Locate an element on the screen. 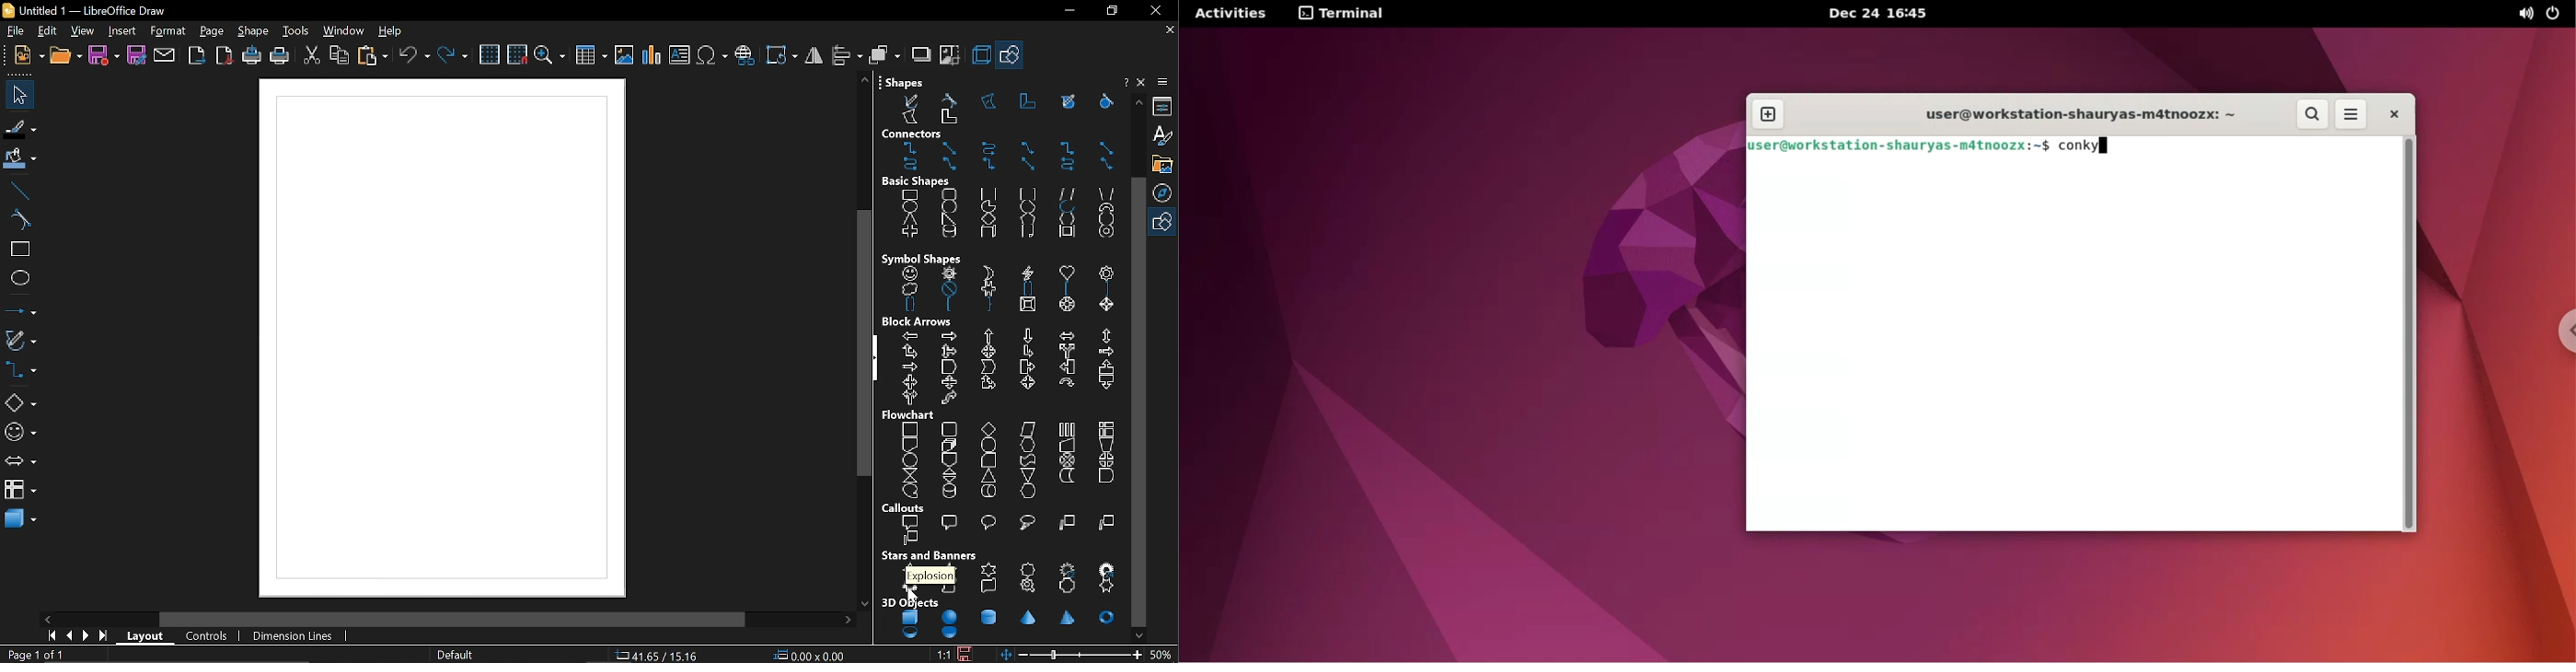 The height and width of the screenshot is (672, 2576). cut is located at coordinates (313, 55).